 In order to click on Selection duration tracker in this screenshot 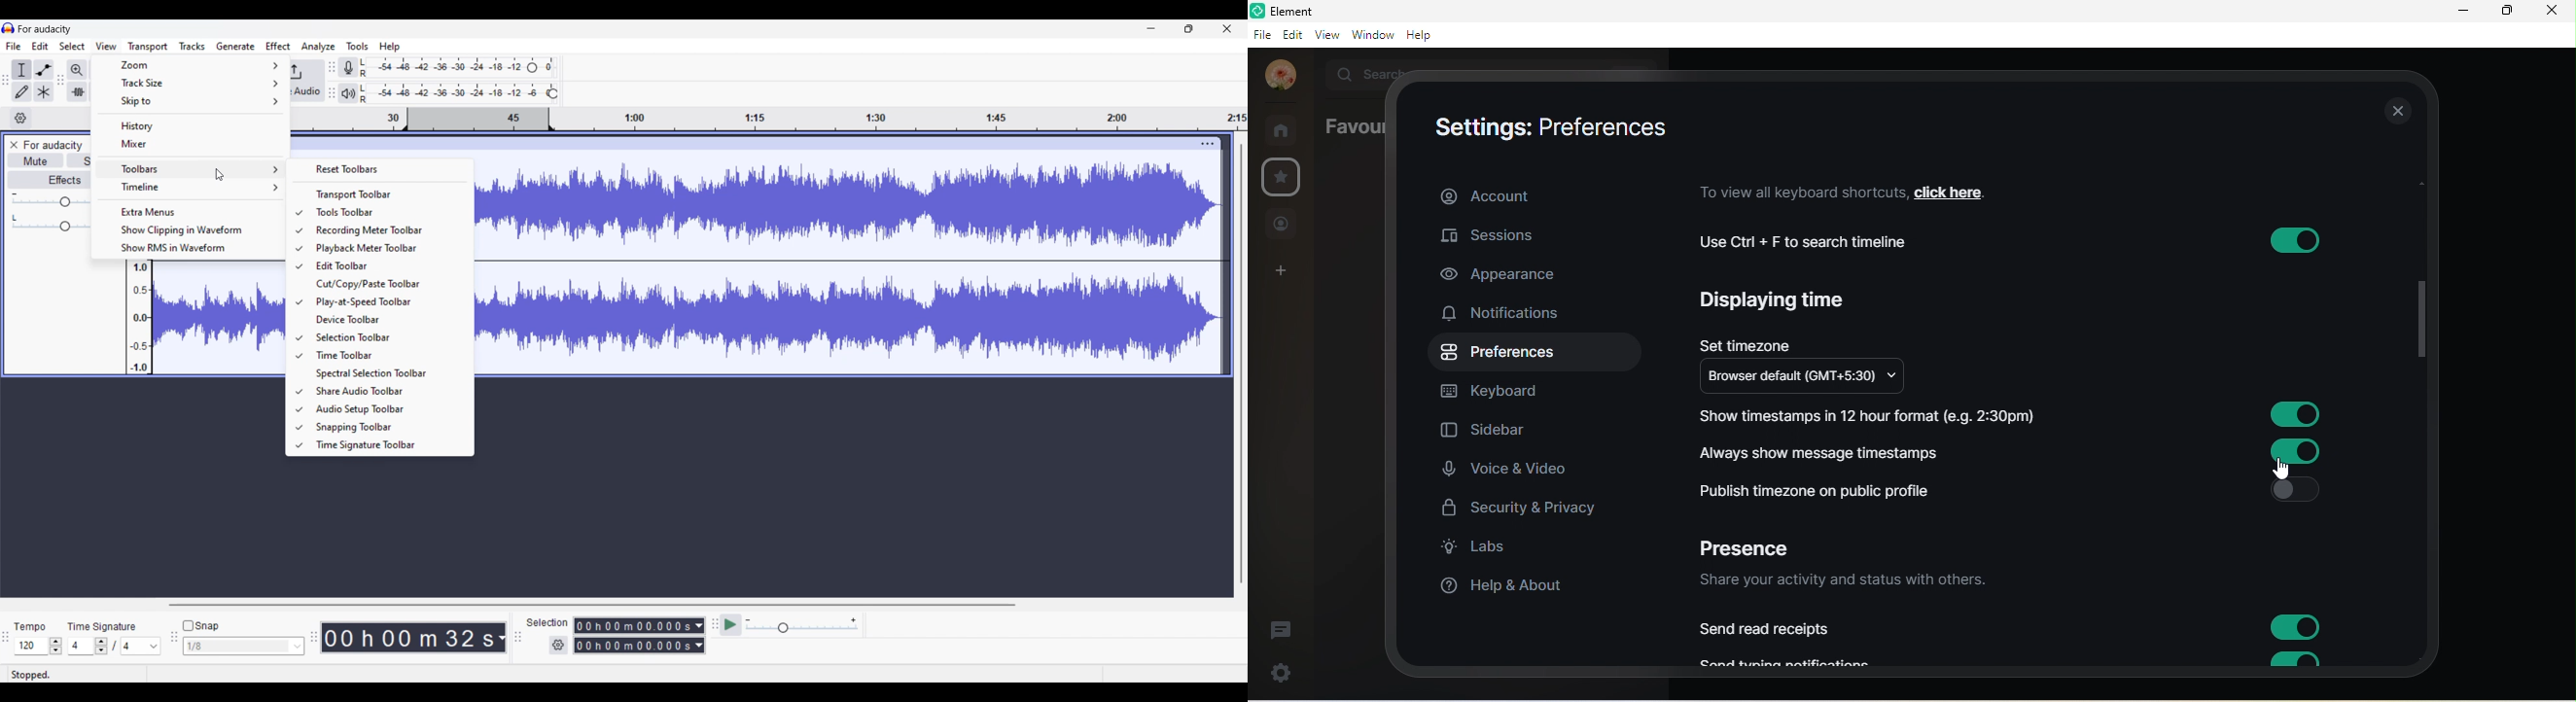, I will do `click(633, 625)`.